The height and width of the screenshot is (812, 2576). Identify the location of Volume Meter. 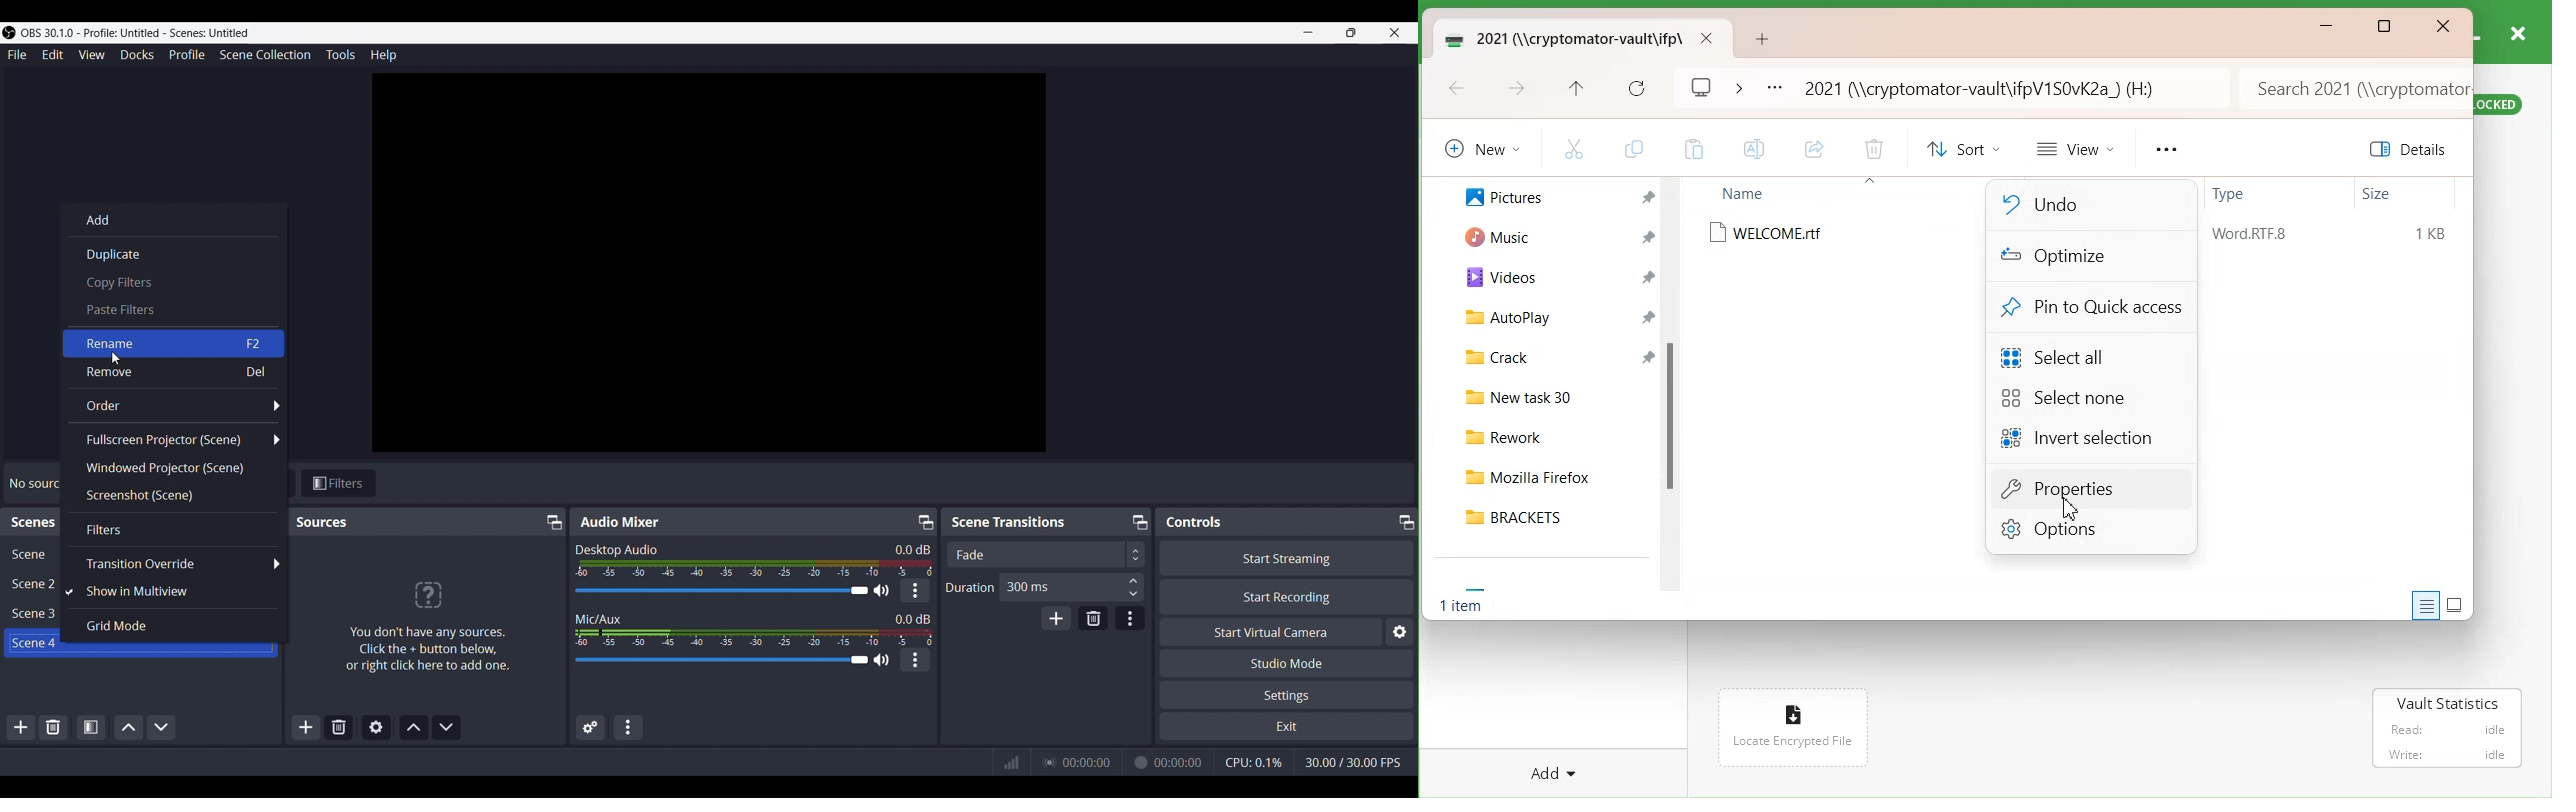
(754, 637).